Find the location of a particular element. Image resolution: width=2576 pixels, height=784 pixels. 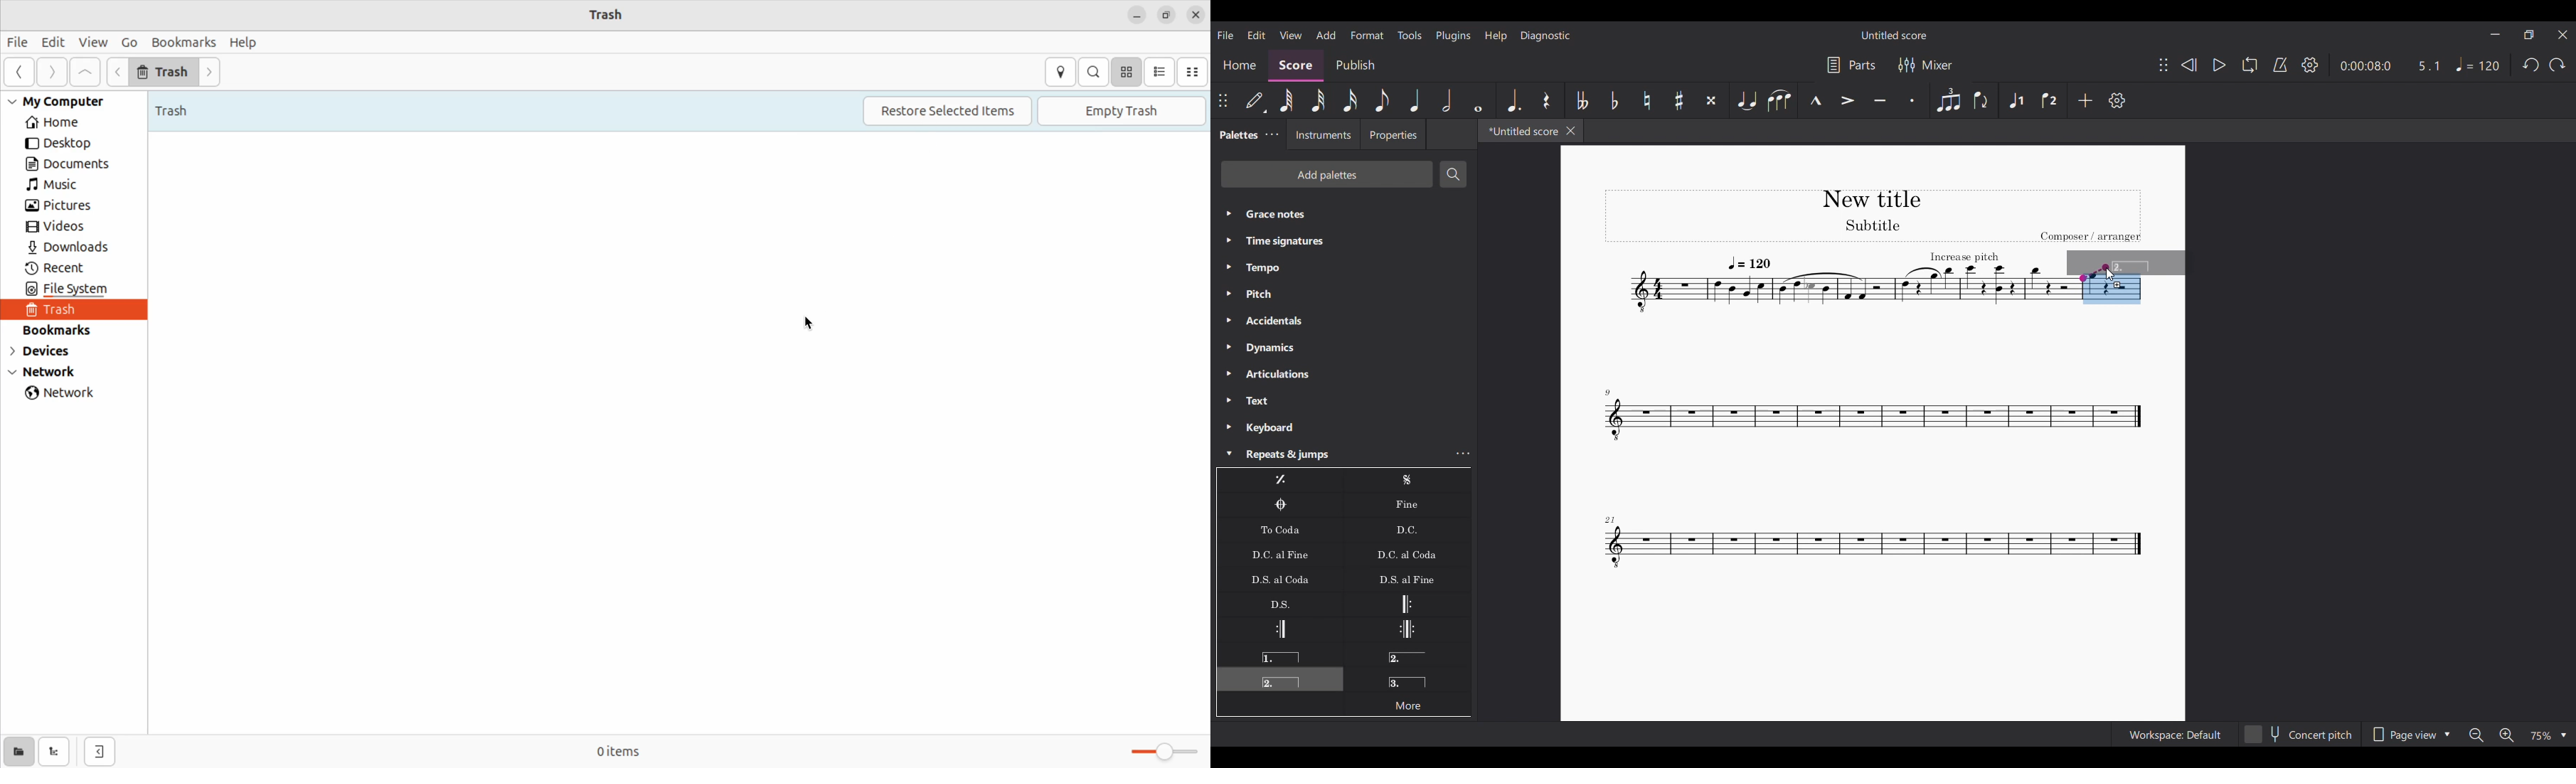

Rewind is located at coordinates (2189, 65).